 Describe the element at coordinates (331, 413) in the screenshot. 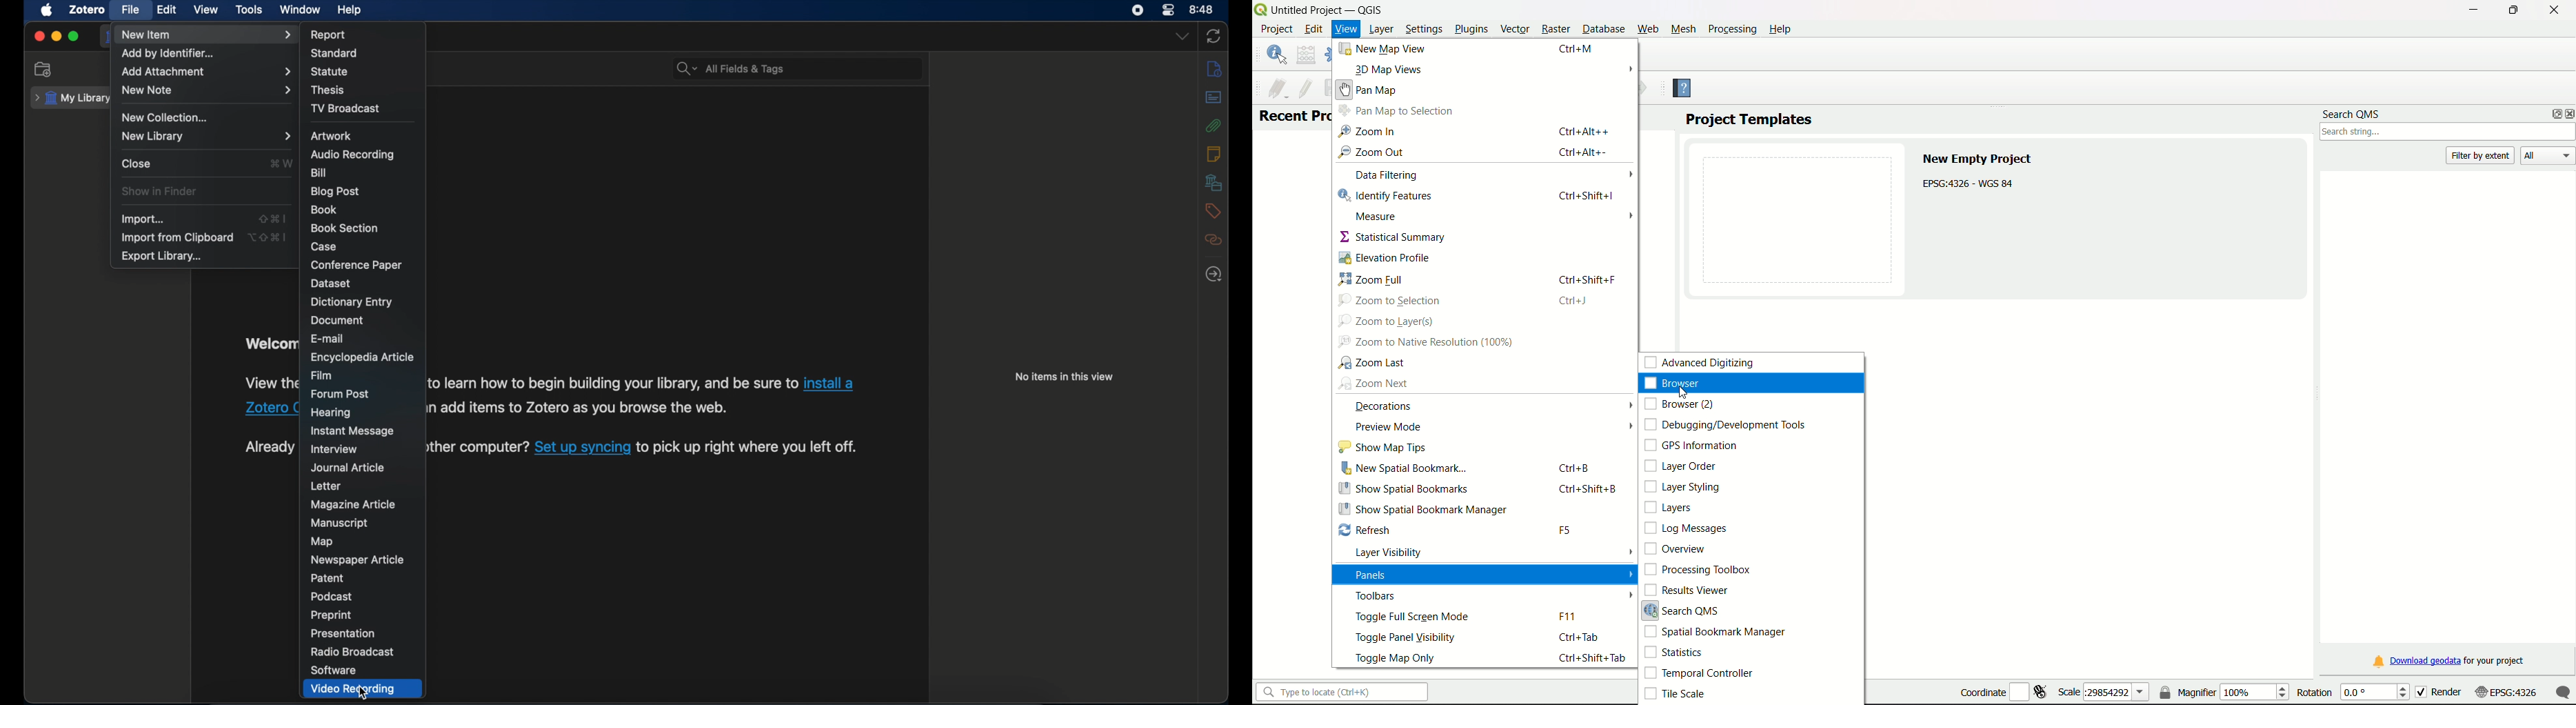

I see `hearing` at that location.